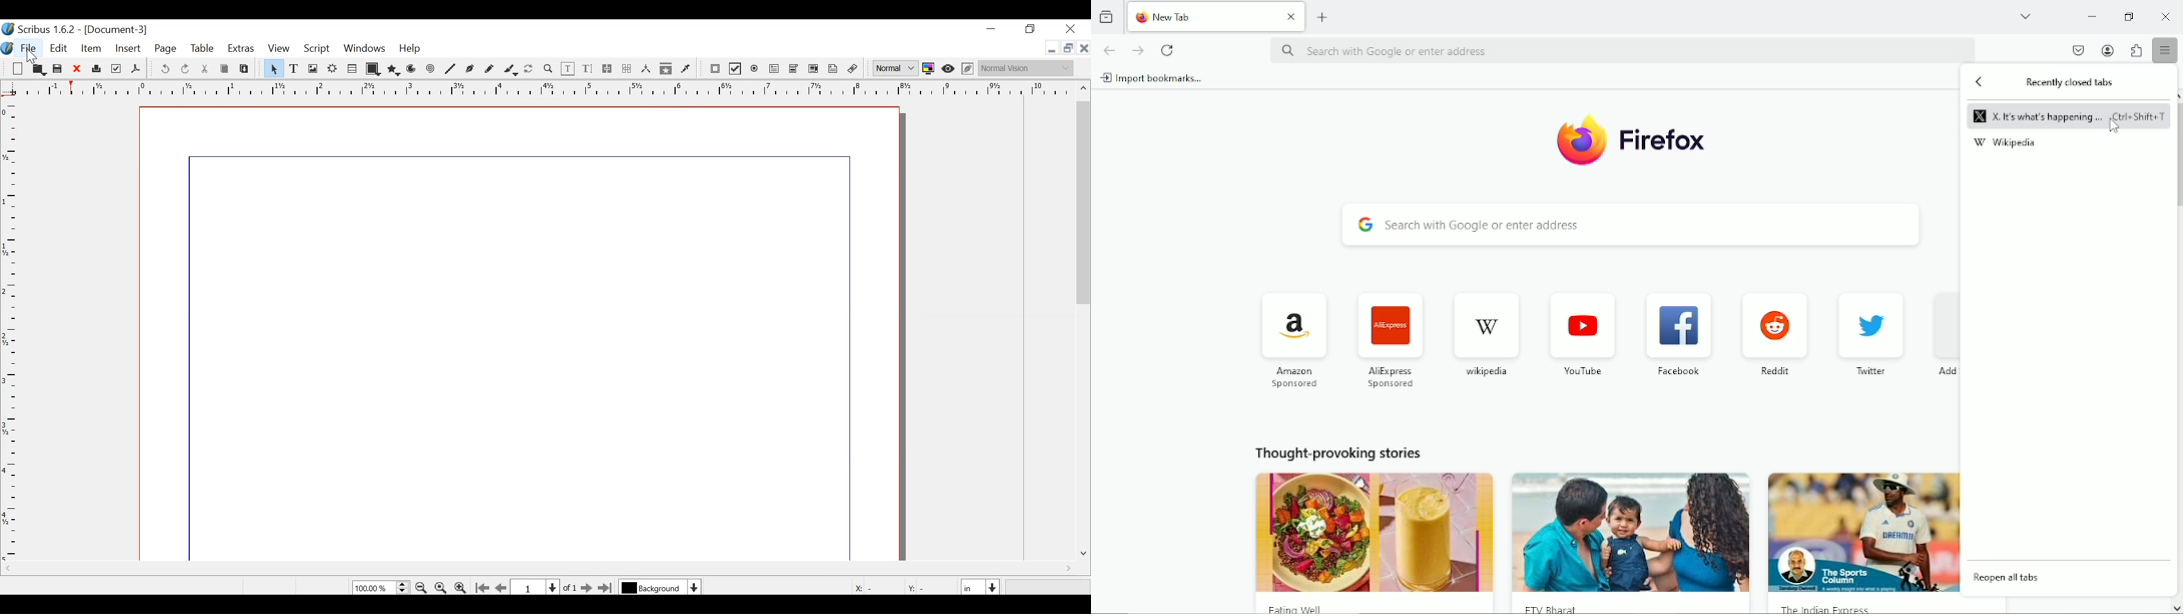 This screenshot has height=616, width=2184. What do you see at coordinates (462, 588) in the screenshot?
I see `Zoom out` at bounding box center [462, 588].